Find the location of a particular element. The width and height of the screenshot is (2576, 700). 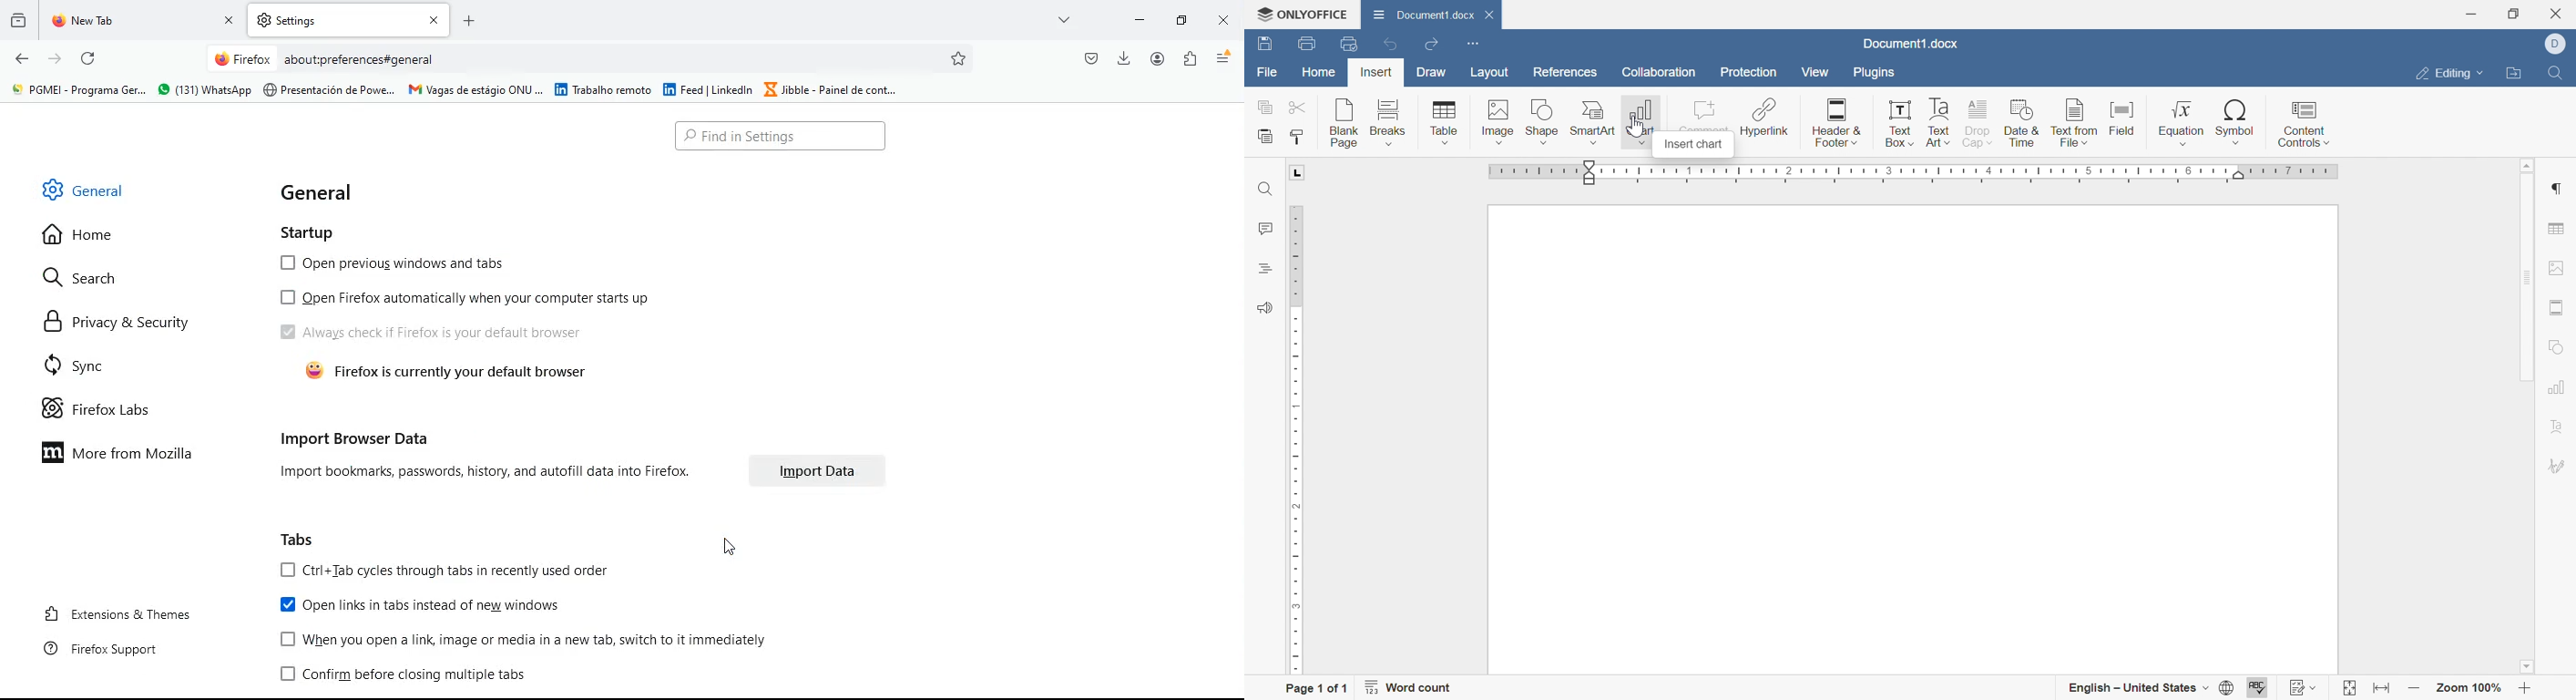

Document1.docx is located at coordinates (1425, 15).